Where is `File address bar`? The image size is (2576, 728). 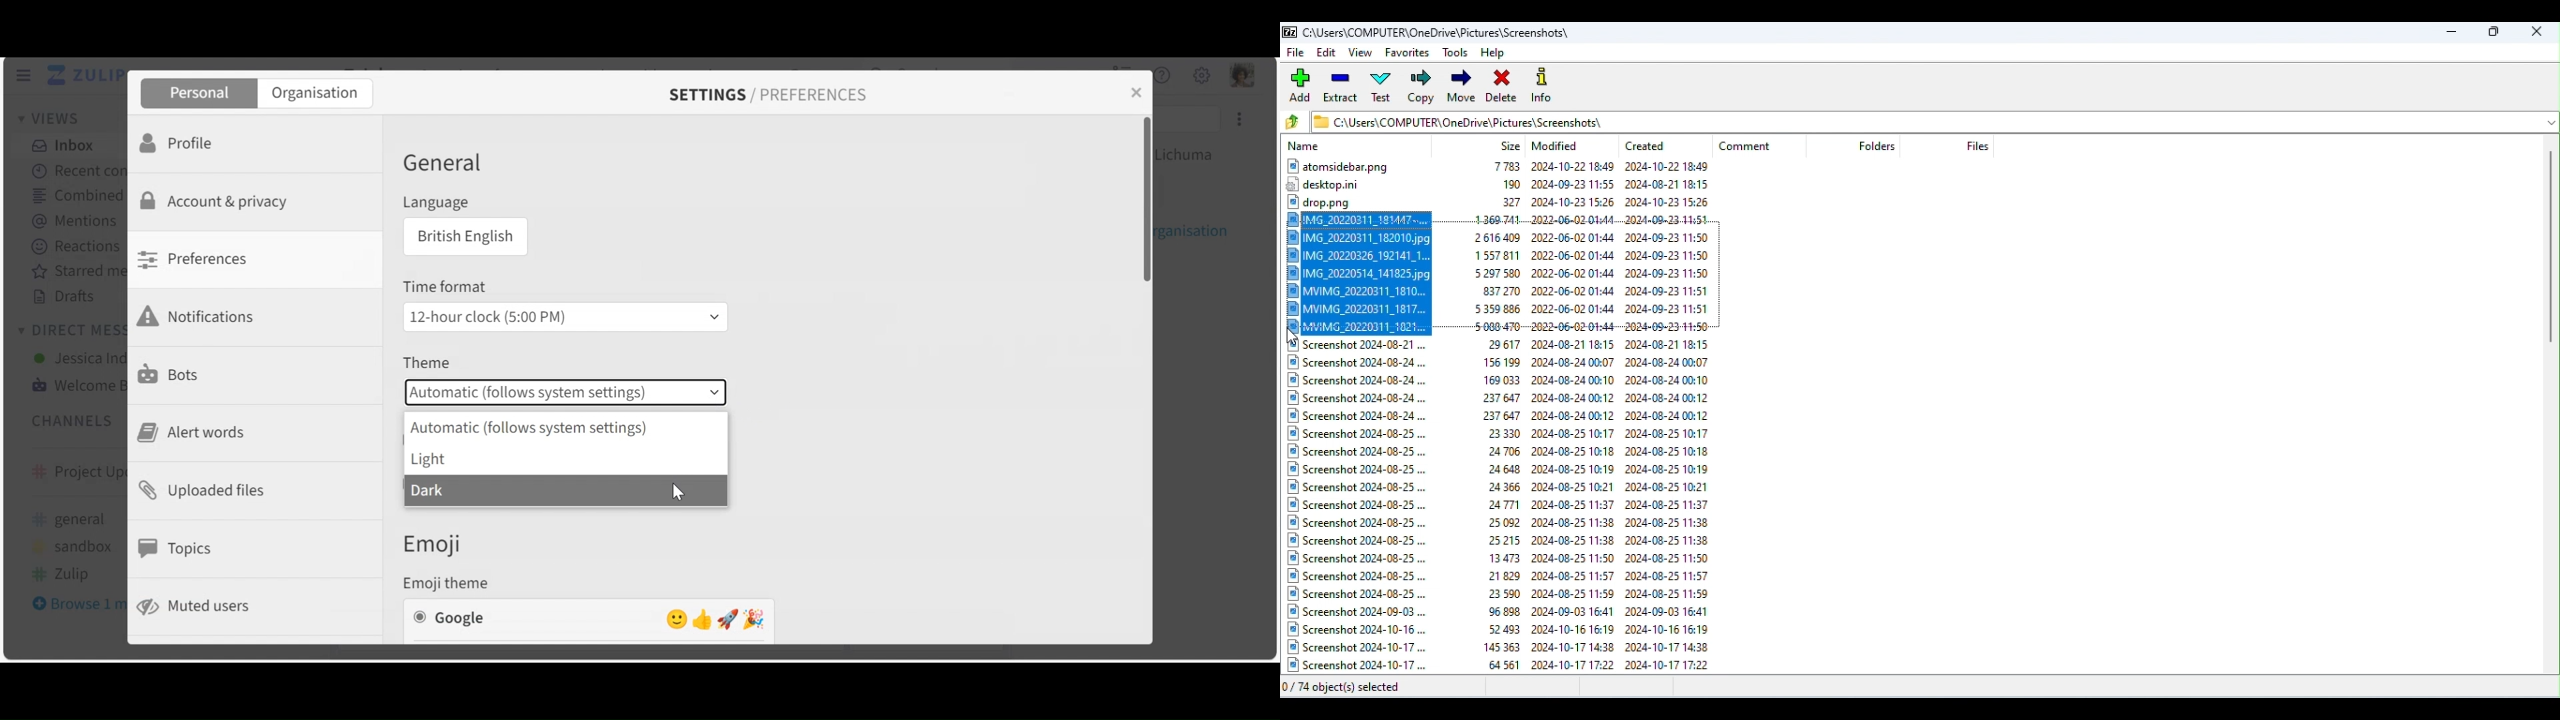
File address bar is located at coordinates (1923, 120).